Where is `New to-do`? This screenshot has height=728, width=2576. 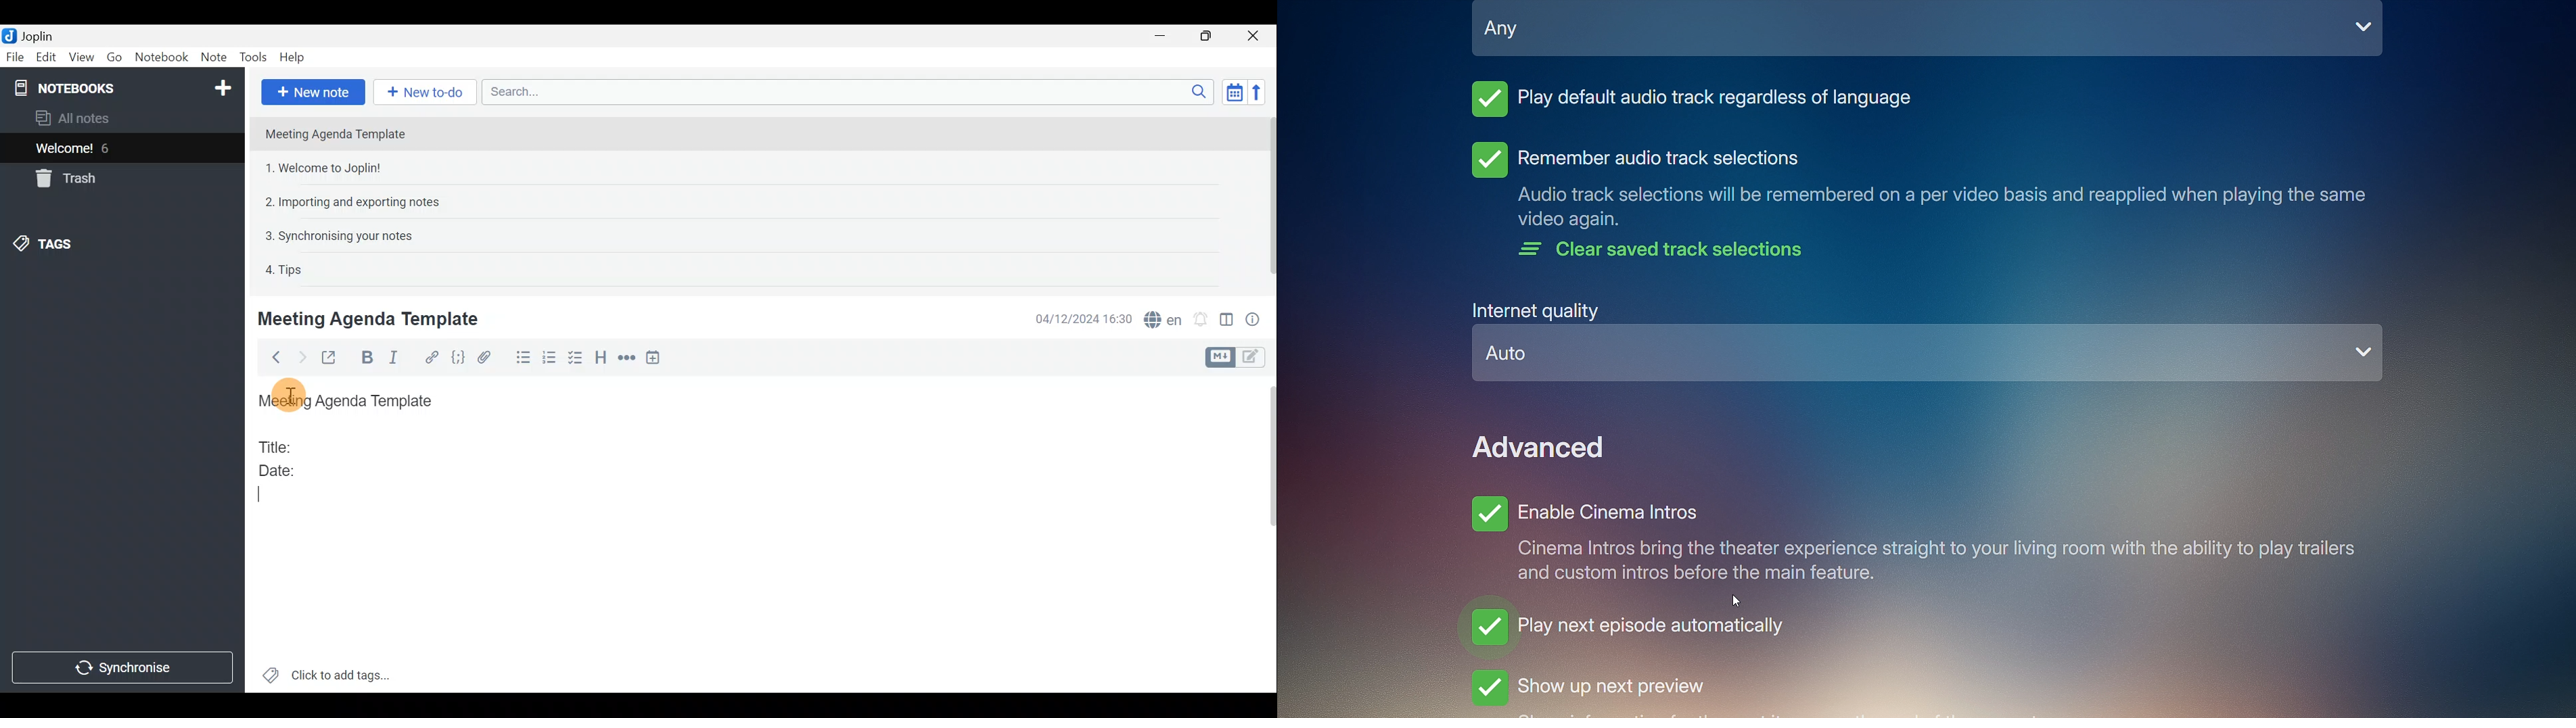
New to-do is located at coordinates (421, 91).